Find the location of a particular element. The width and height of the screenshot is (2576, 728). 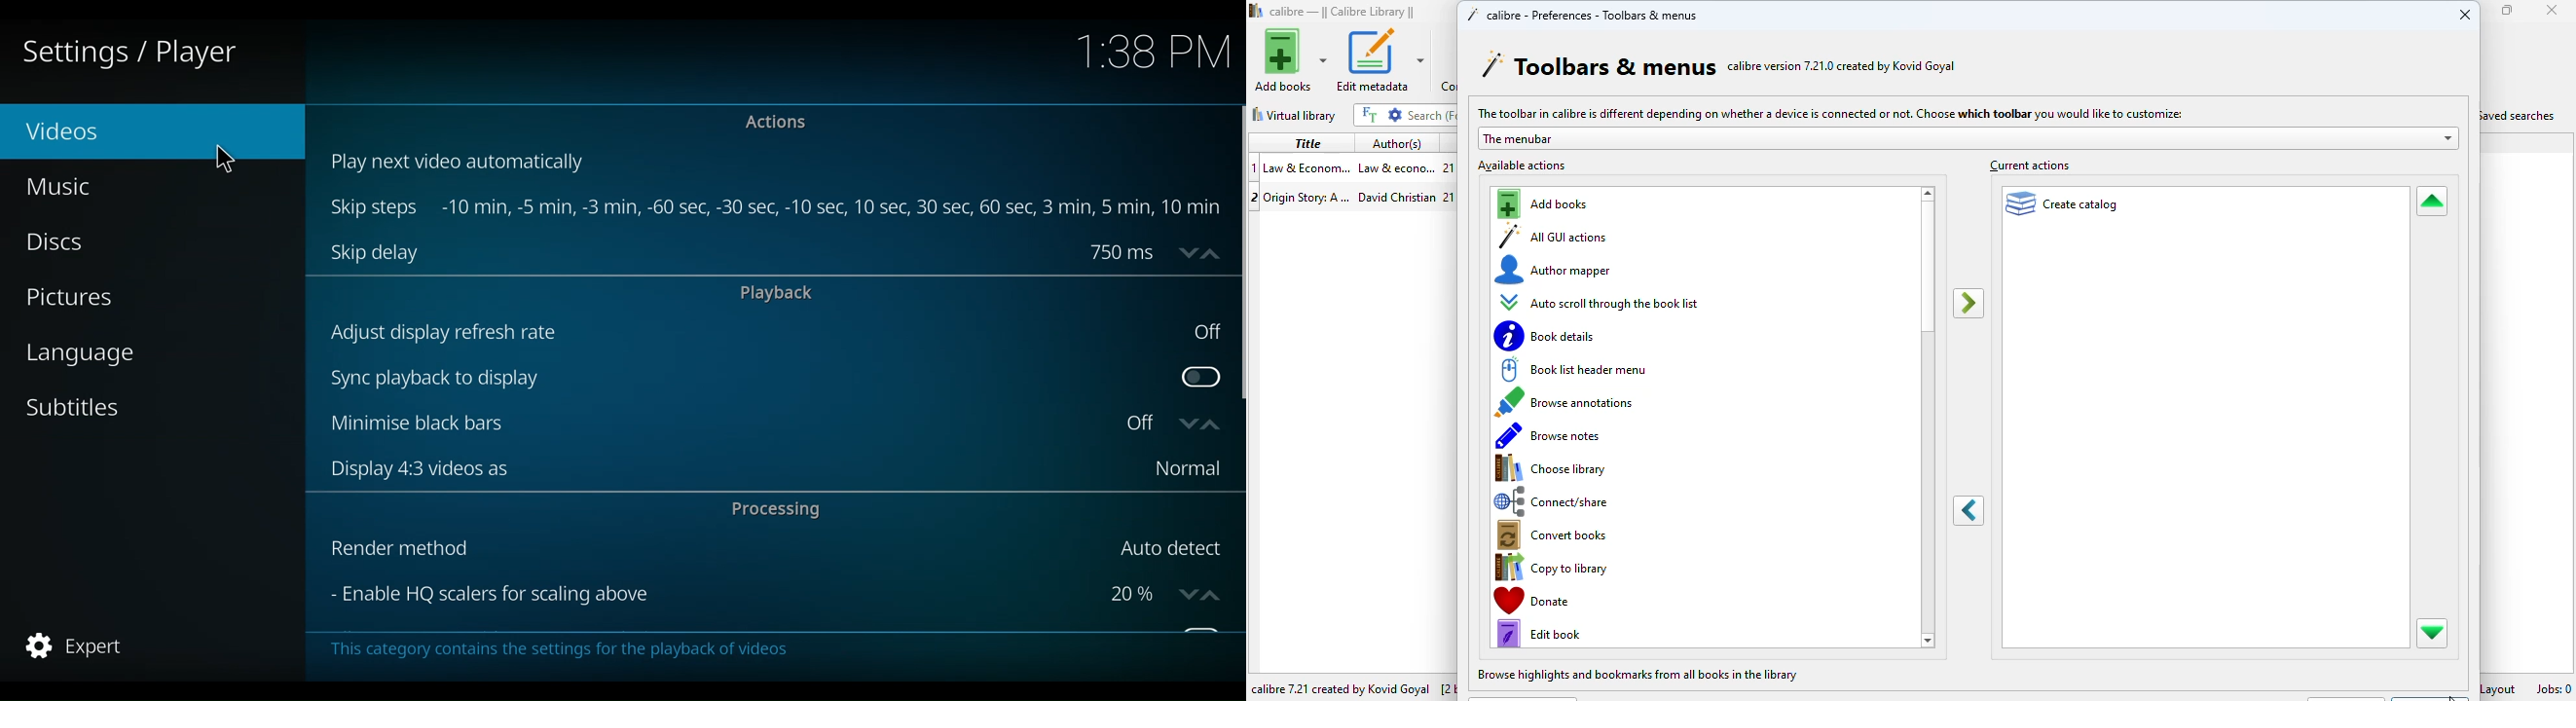

browse annotations is located at coordinates (1570, 401).